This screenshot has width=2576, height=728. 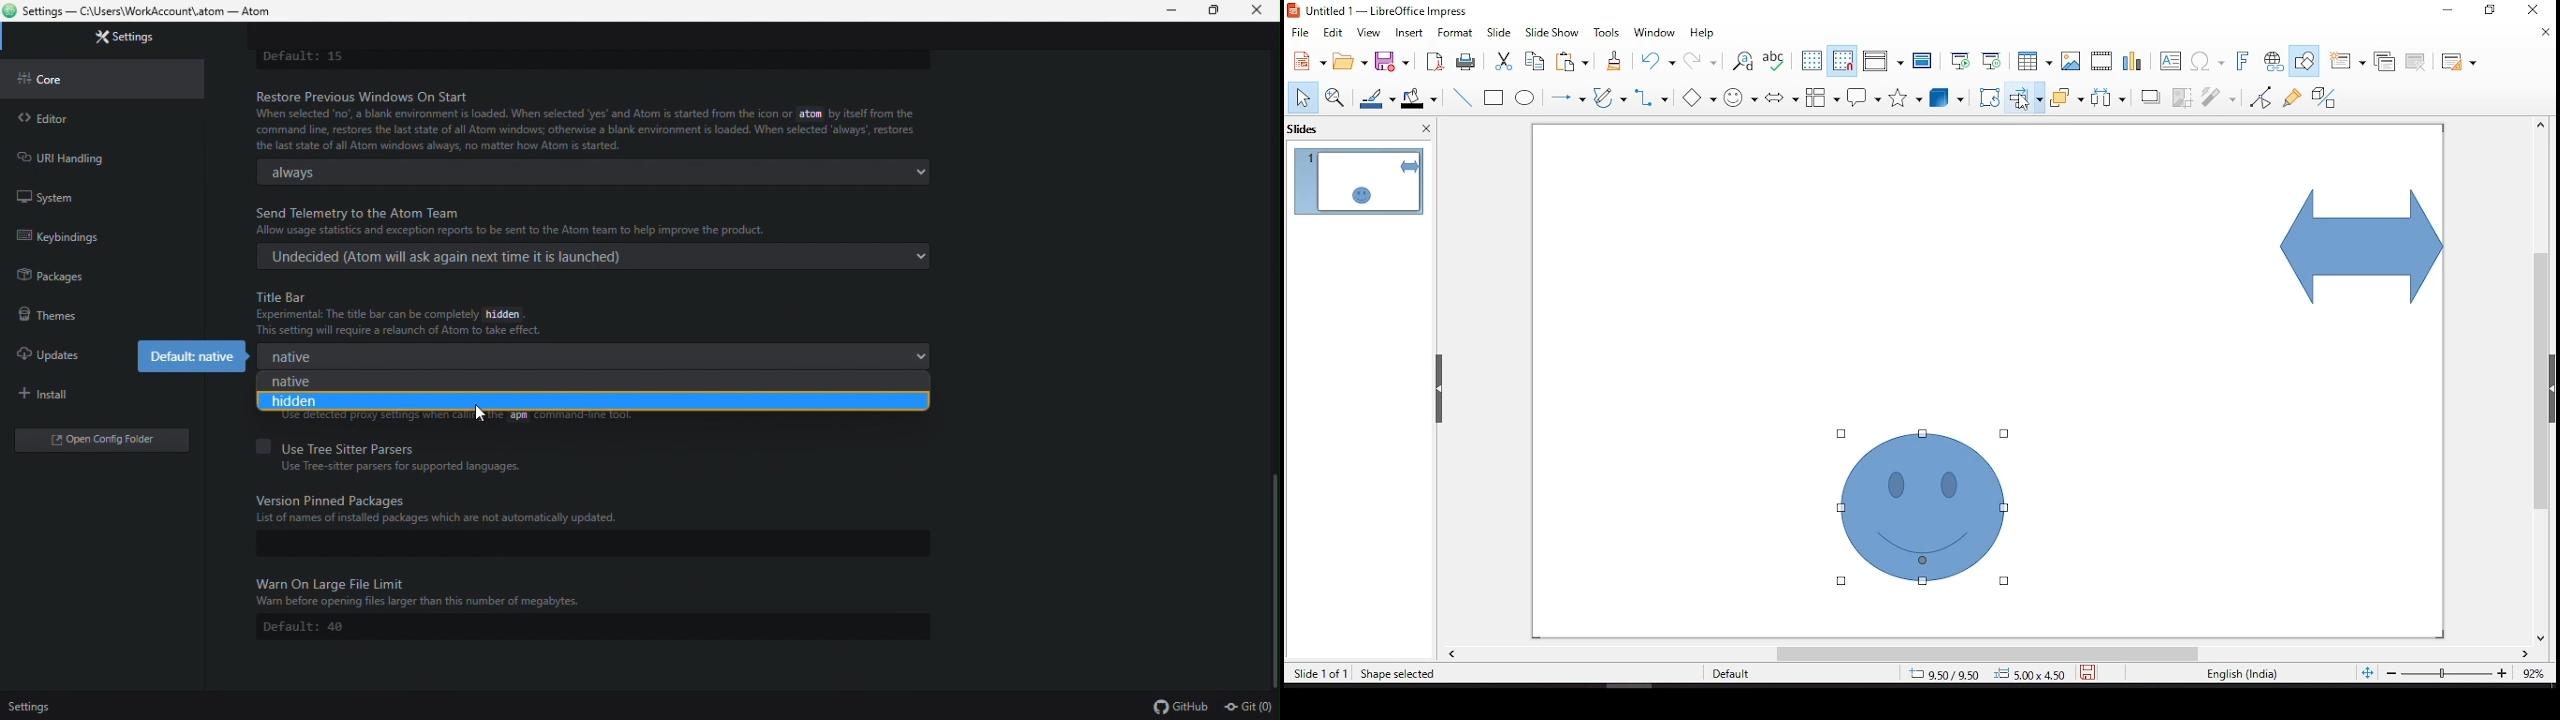 What do you see at coordinates (390, 446) in the screenshot?
I see `use tree sitter parsers` at bounding box center [390, 446].